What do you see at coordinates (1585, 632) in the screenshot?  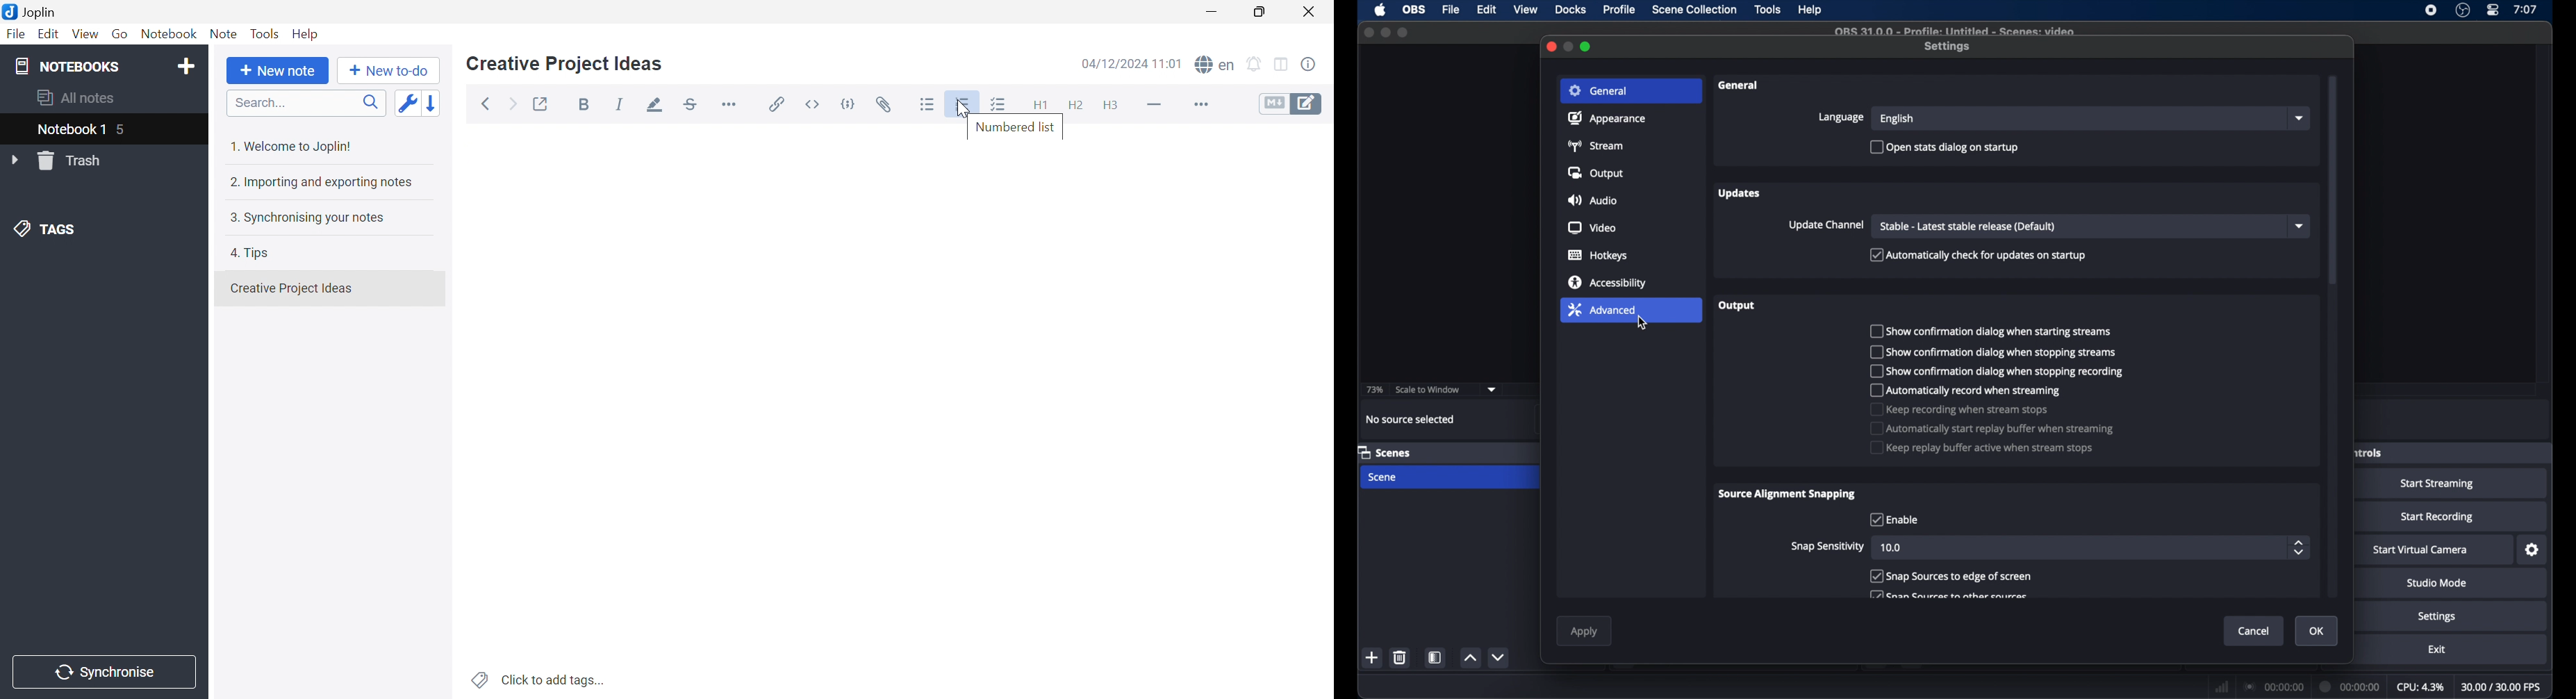 I see `apply` at bounding box center [1585, 632].